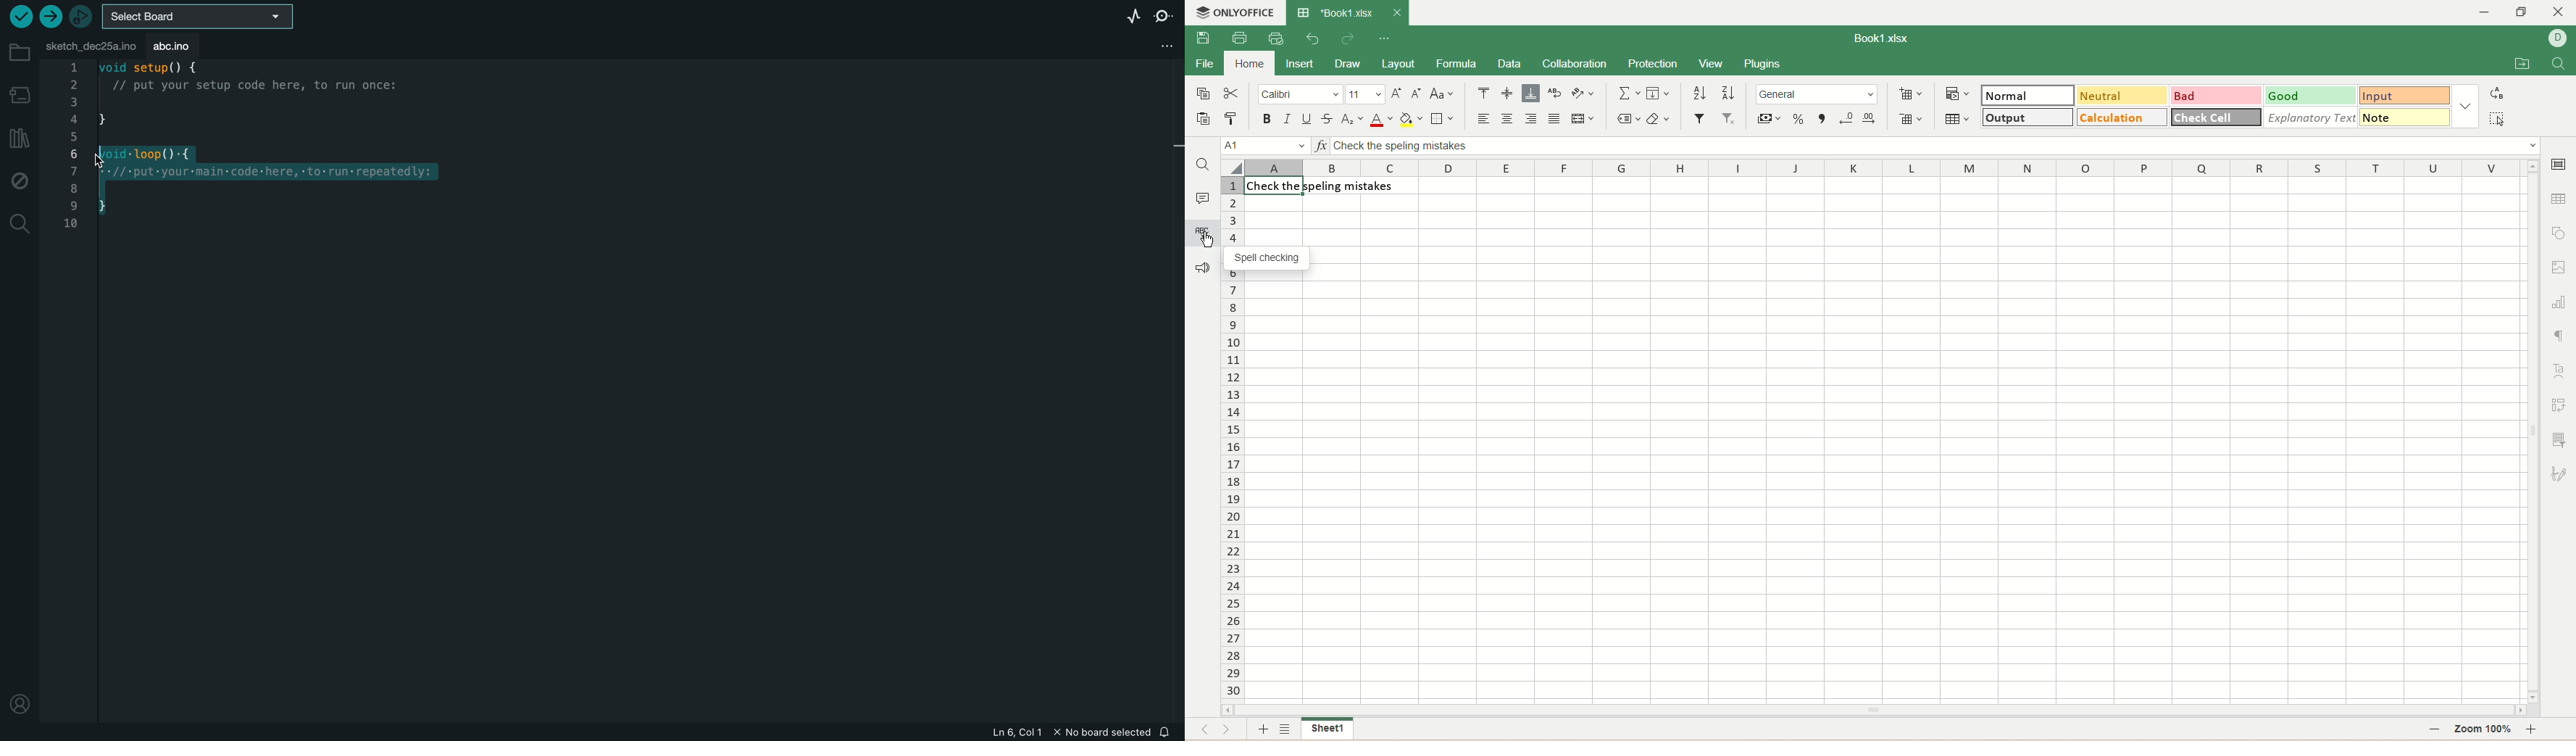 The width and height of the screenshot is (2576, 756). Describe the element at coordinates (1204, 118) in the screenshot. I see `paste` at that location.